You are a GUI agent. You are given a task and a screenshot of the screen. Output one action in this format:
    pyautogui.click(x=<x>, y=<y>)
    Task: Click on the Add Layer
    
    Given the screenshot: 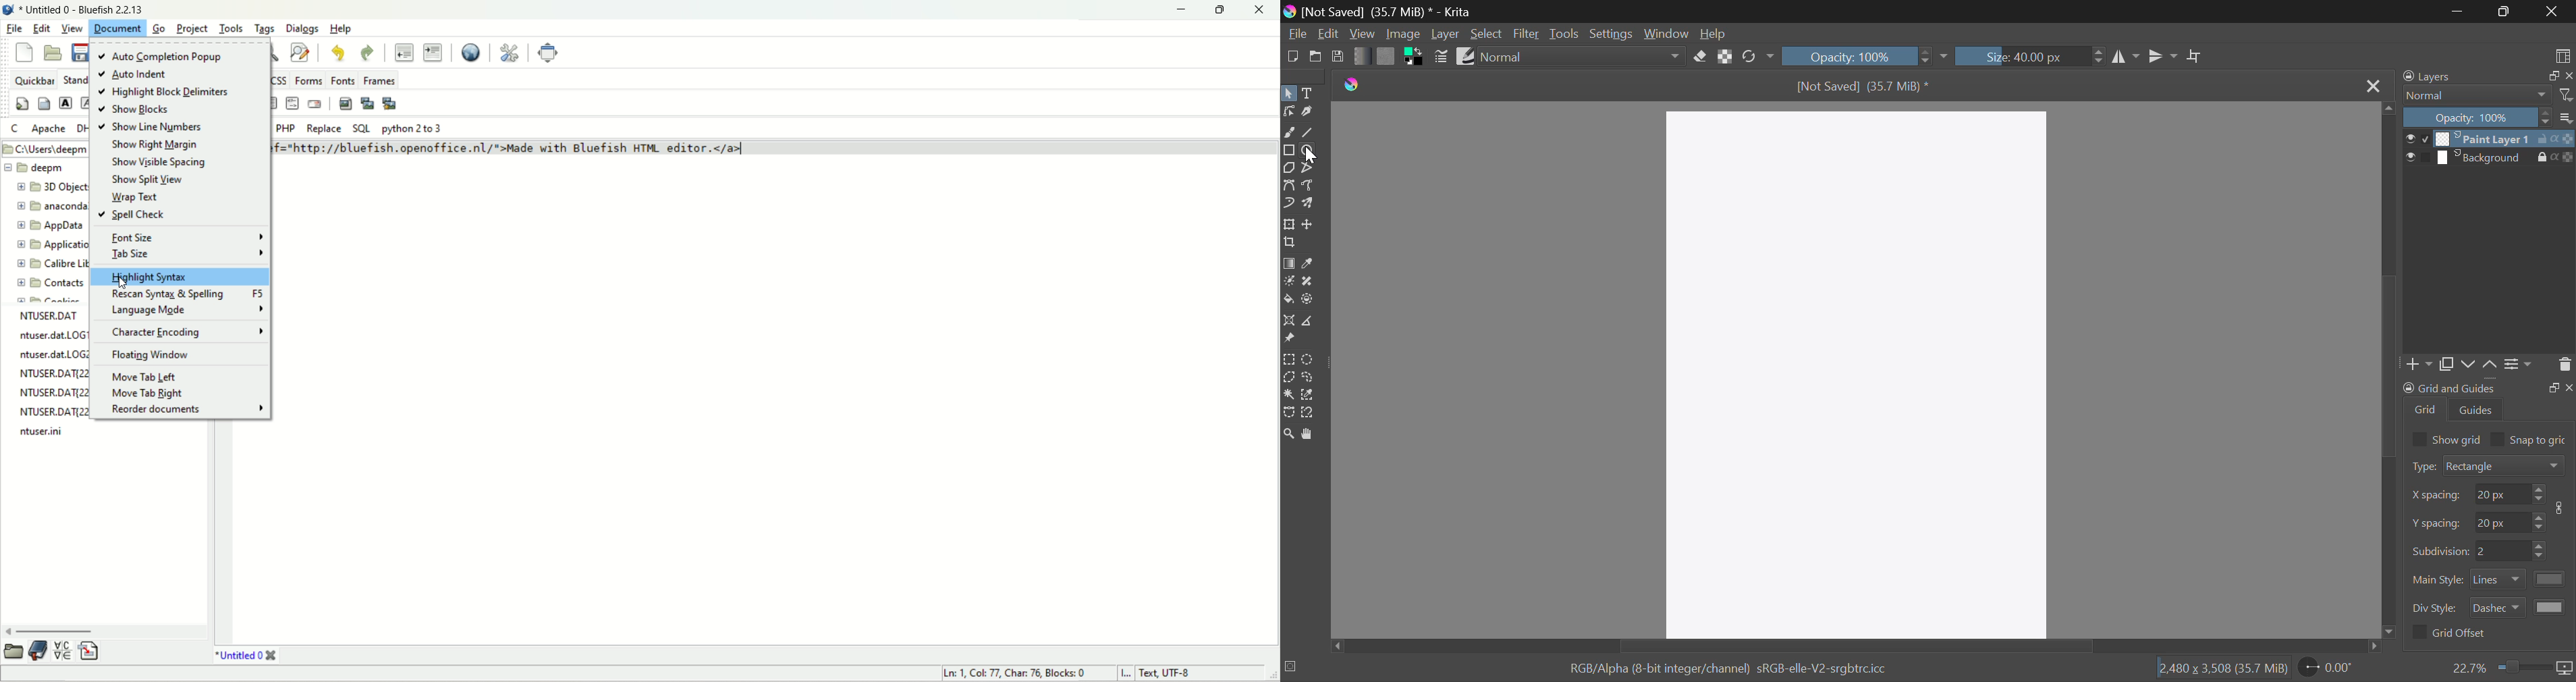 What is the action you would take?
    pyautogui.click(x=2421, y=365)
    